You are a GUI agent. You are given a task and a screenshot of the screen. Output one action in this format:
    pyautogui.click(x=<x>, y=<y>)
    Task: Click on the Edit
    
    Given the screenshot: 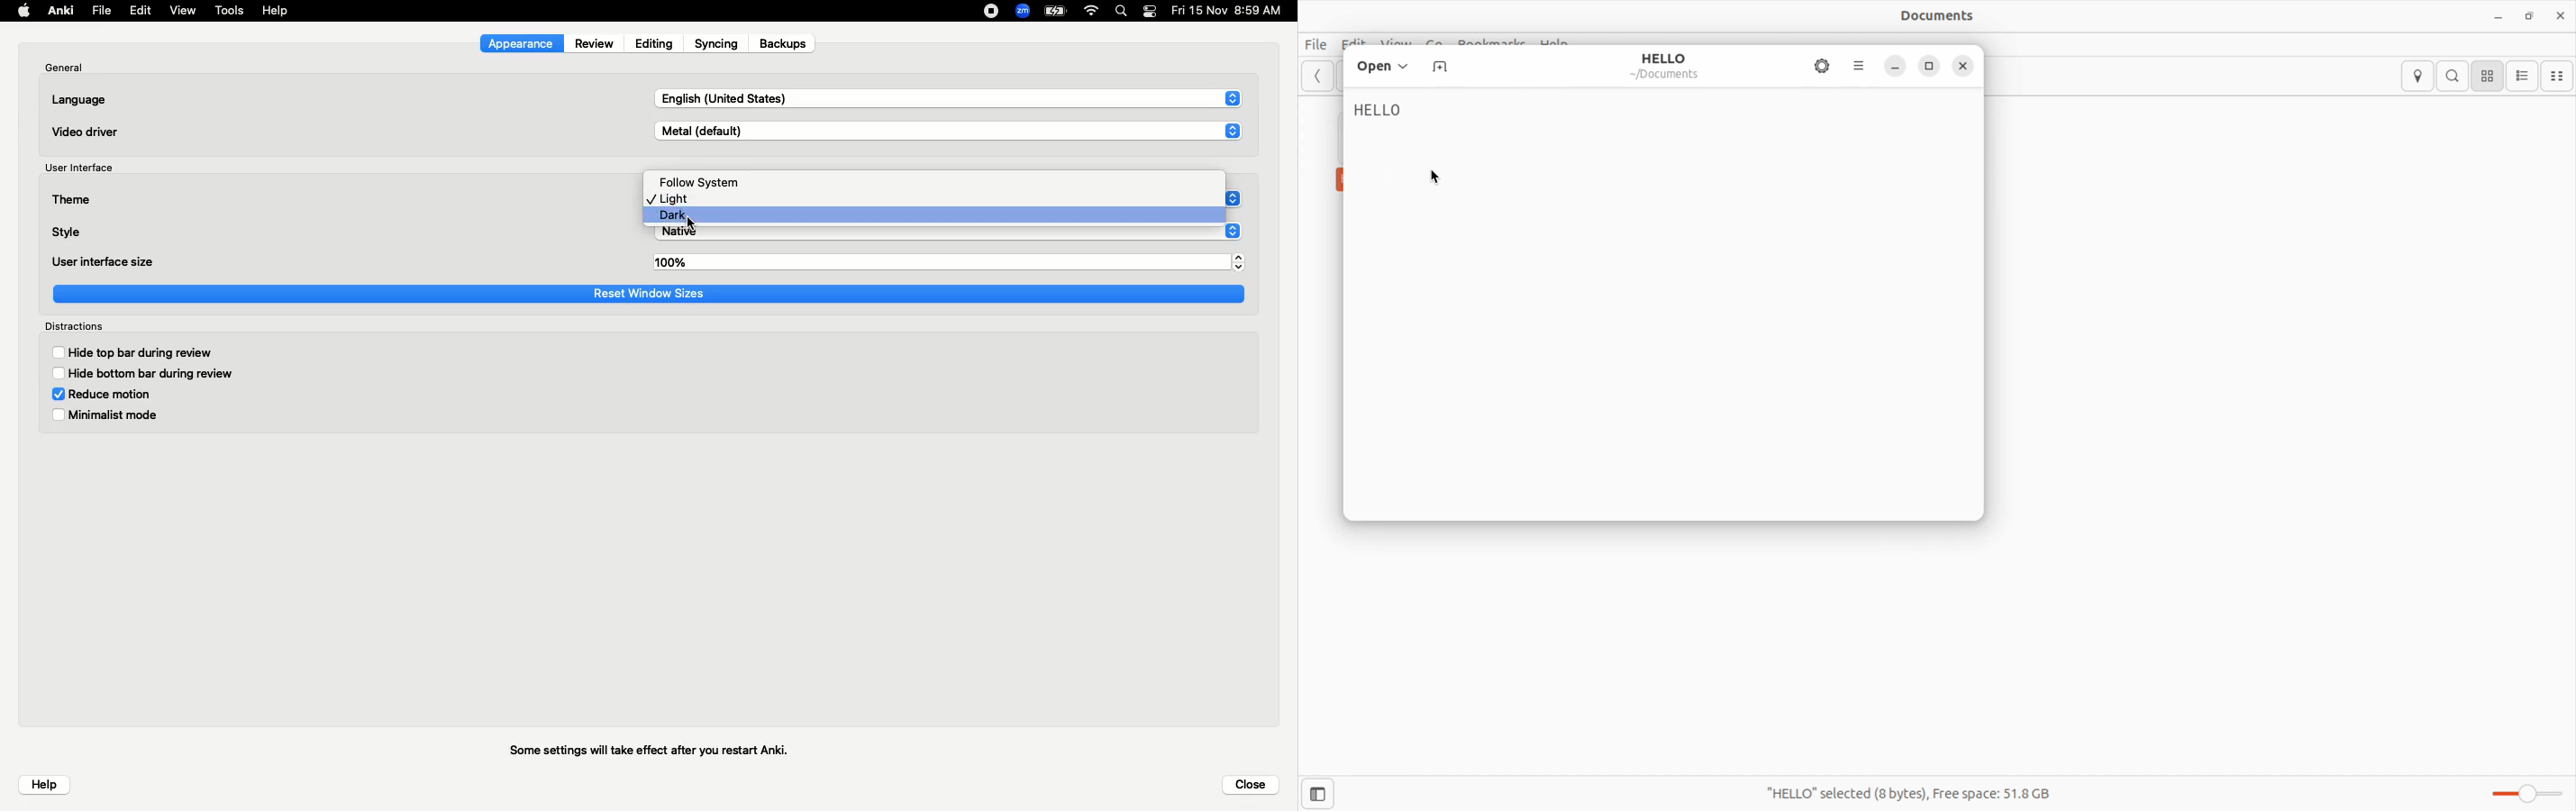 What is the action you would take?
    pyautogui.click(x=141, y=10)
    